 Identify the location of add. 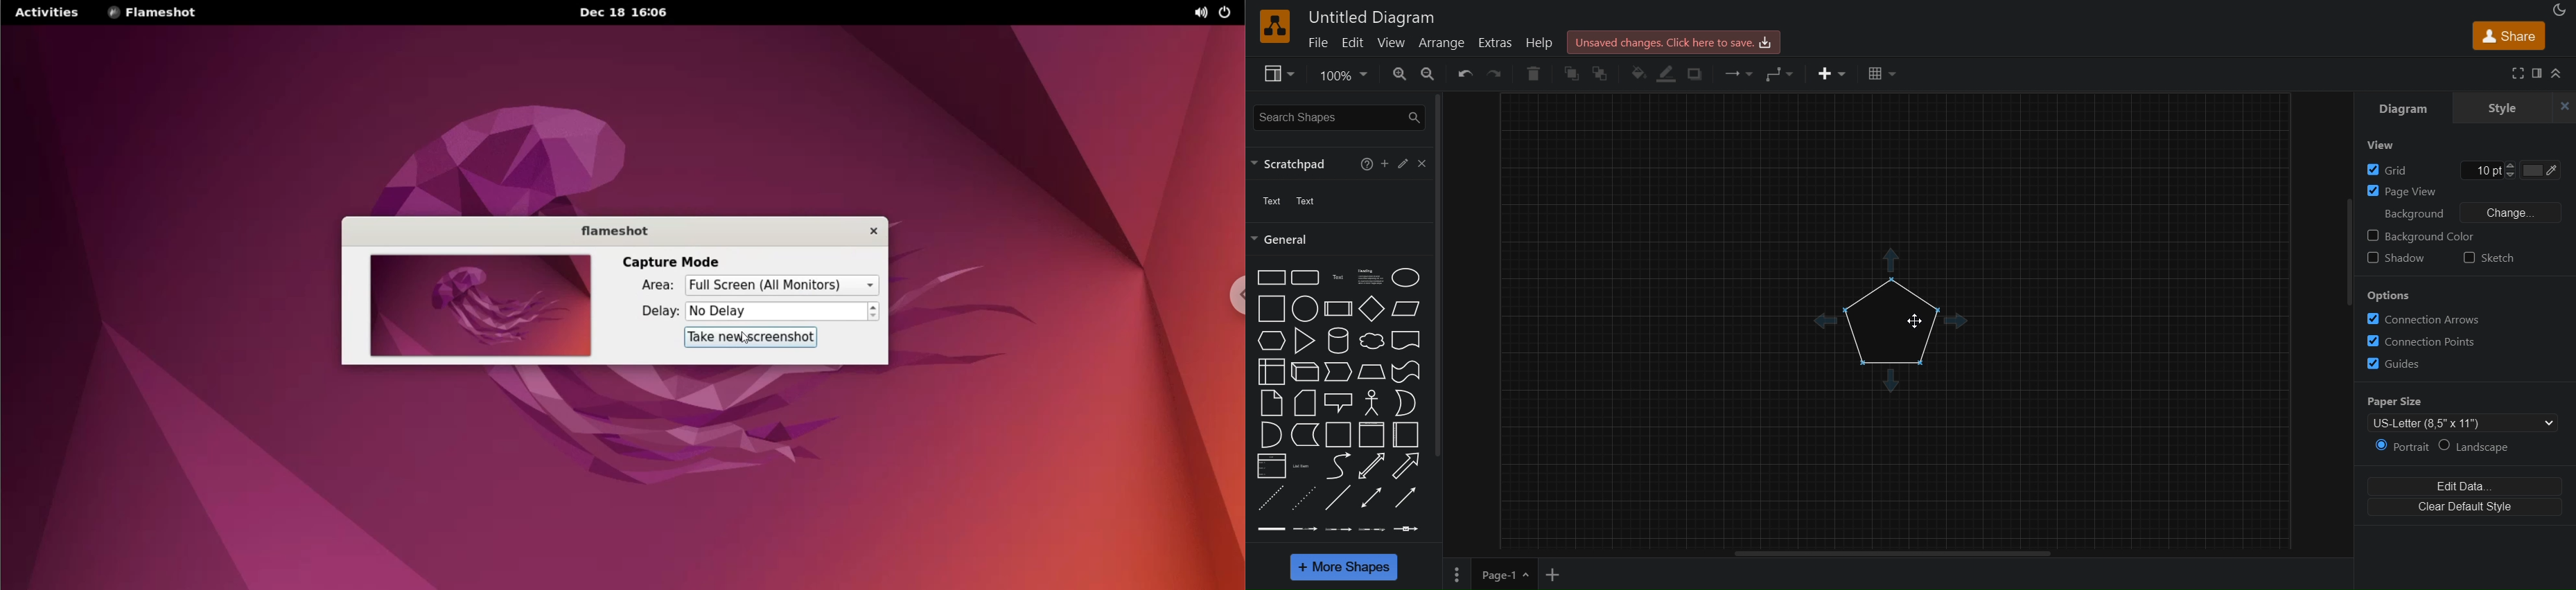
(1385, 163).